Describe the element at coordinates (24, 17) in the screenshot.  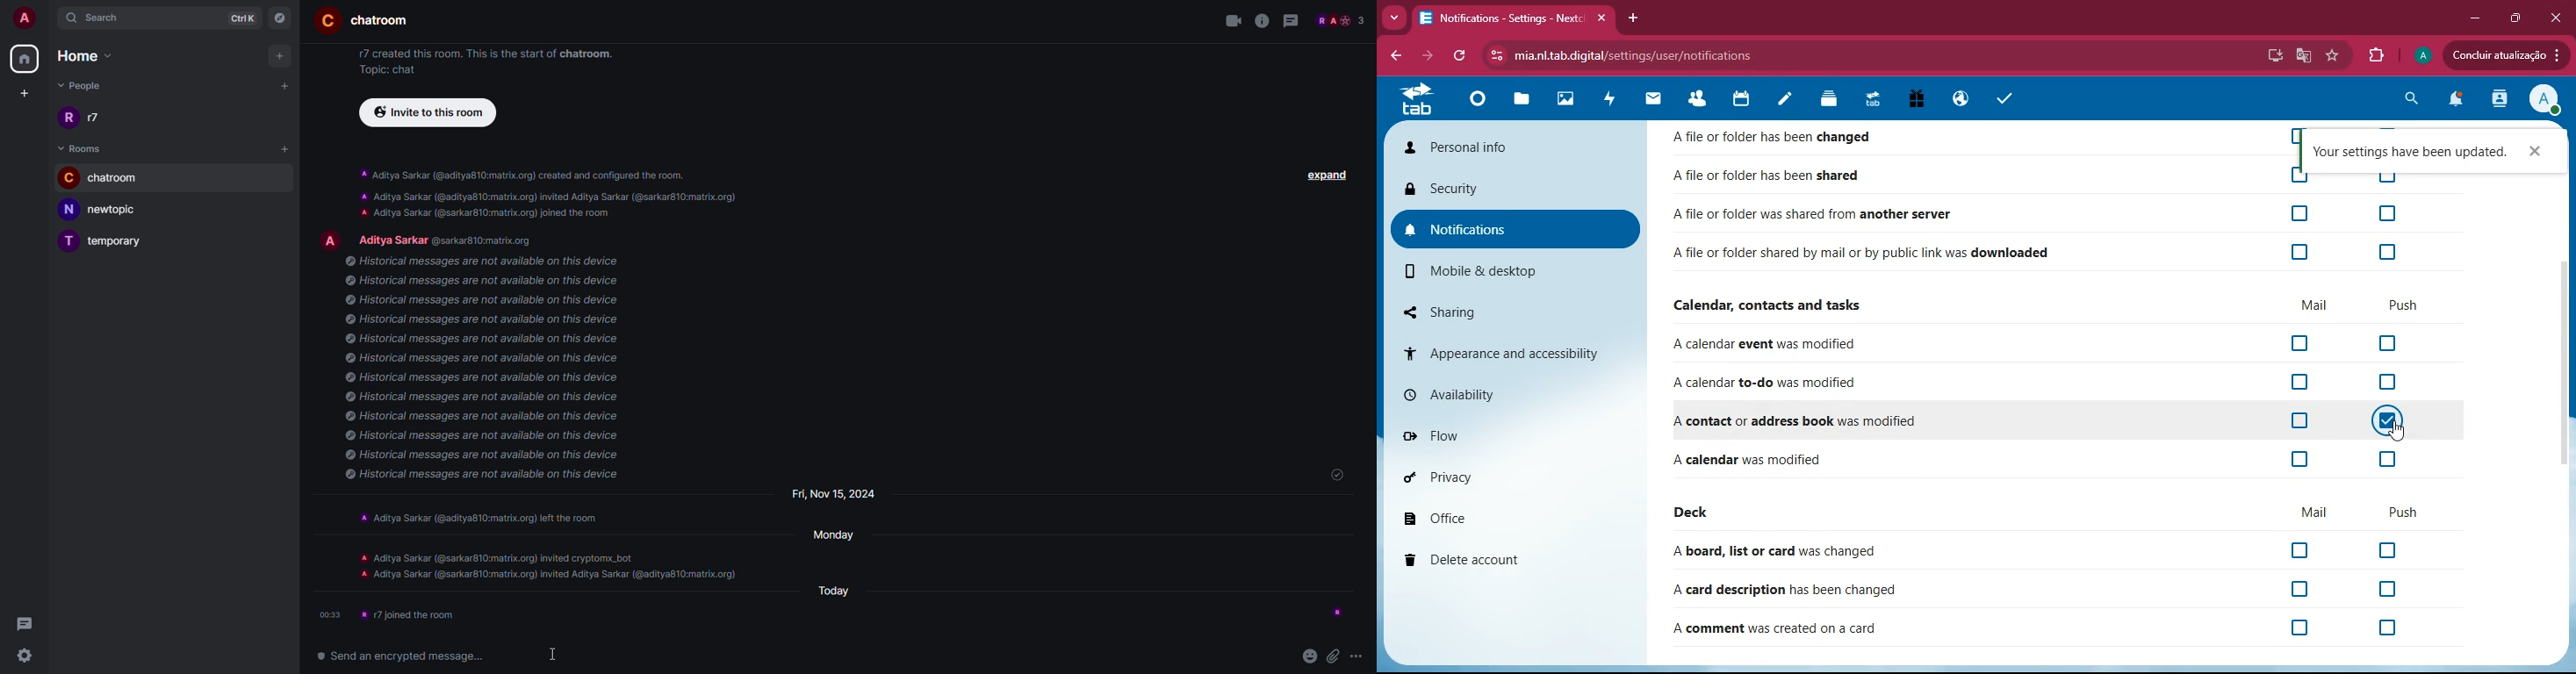
I see `account` at that location.